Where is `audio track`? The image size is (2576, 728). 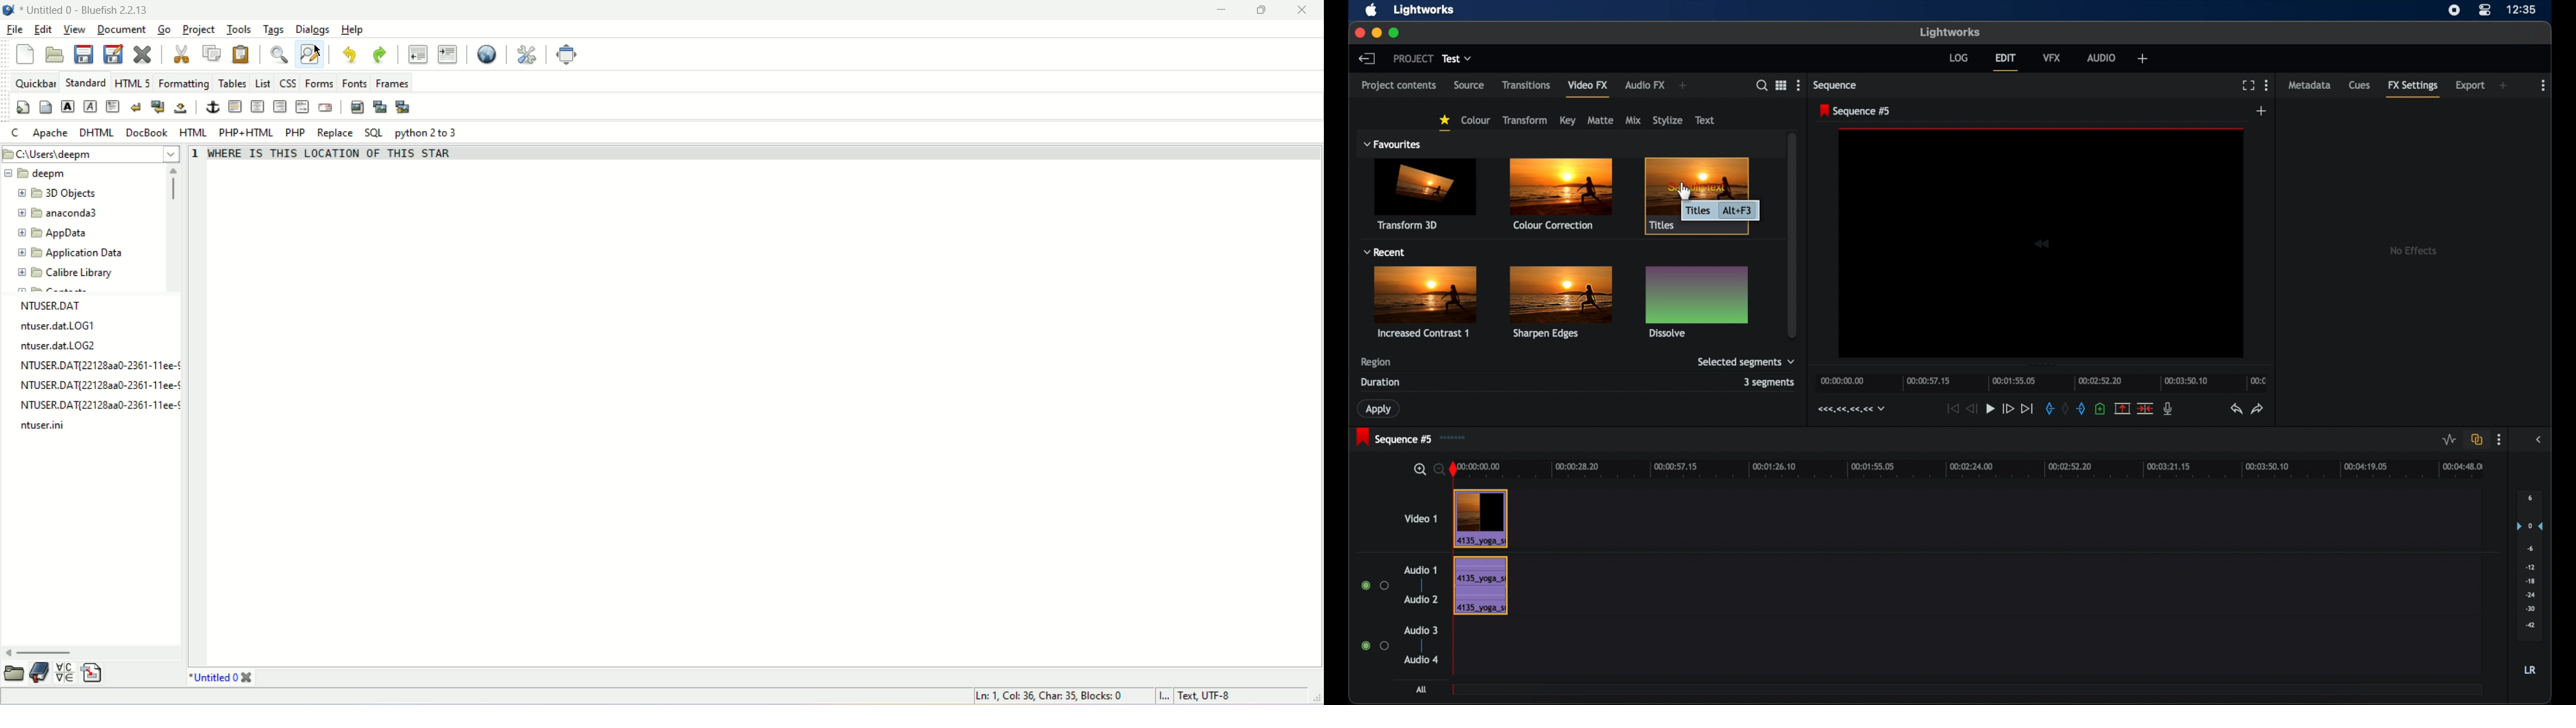 audio track is located at coordinates (1480, 586).